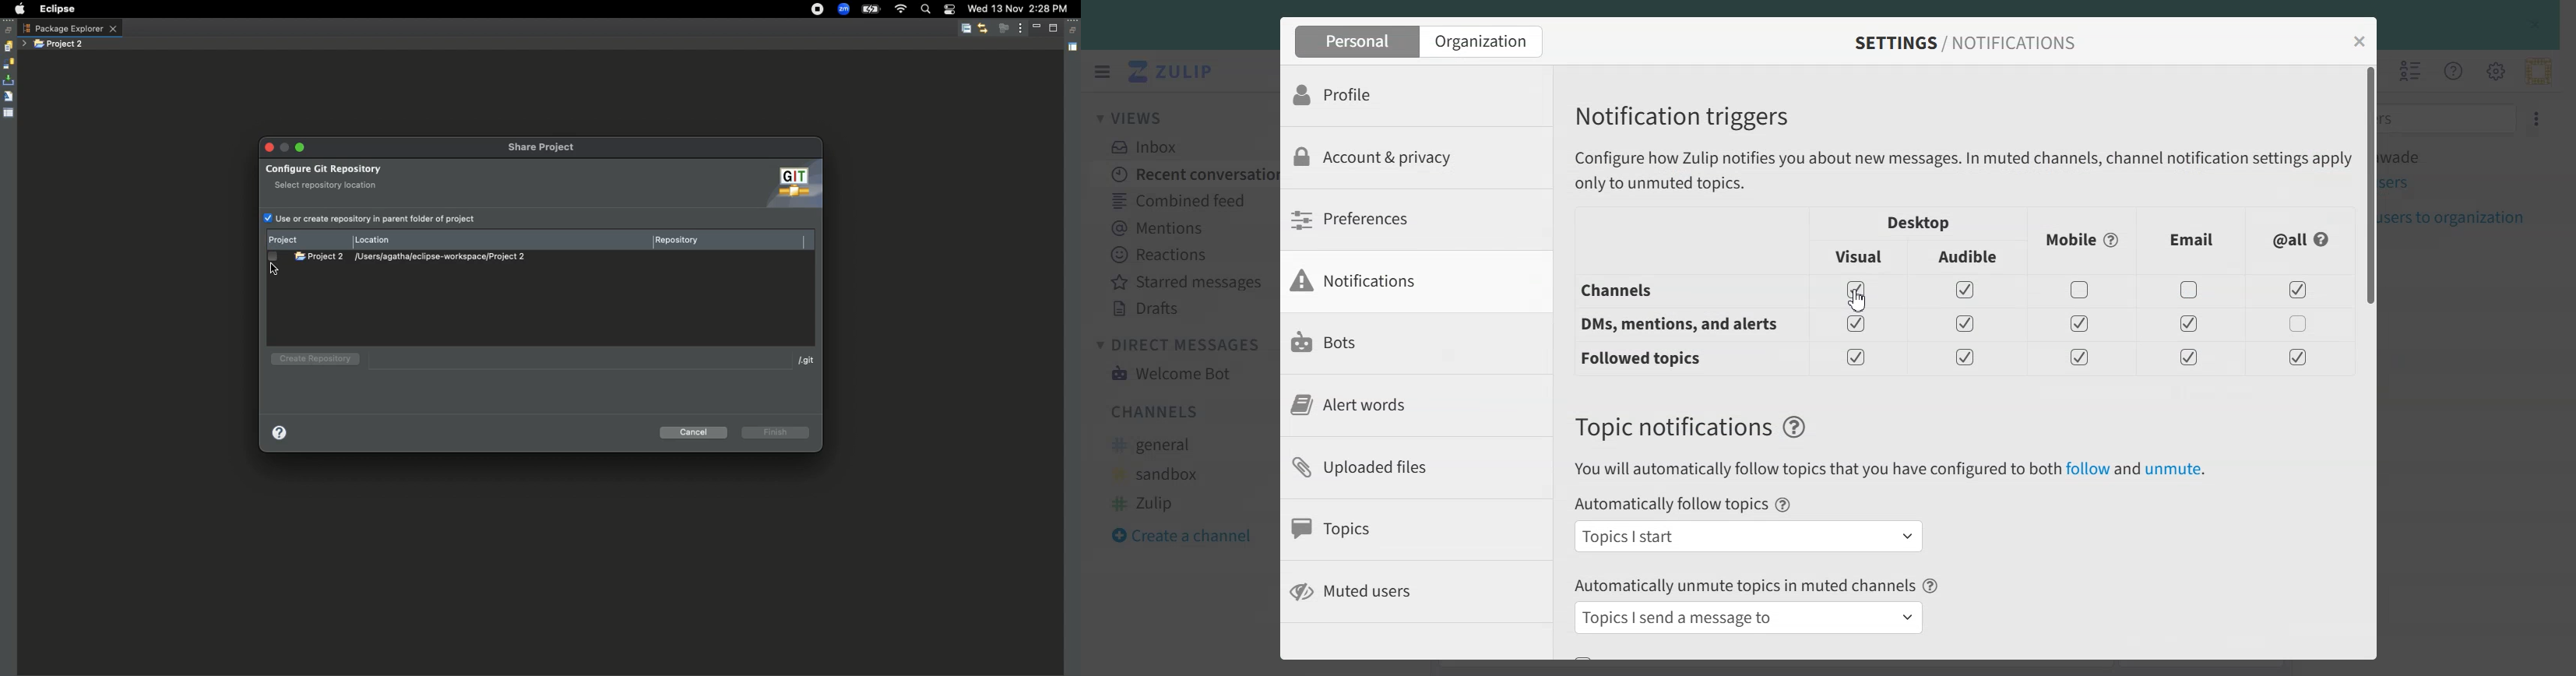 The height and width of the screenshot is (700, 2576). Describe the element at coordinates (777, 432) in the screenshot. I see `Finish` at that location.